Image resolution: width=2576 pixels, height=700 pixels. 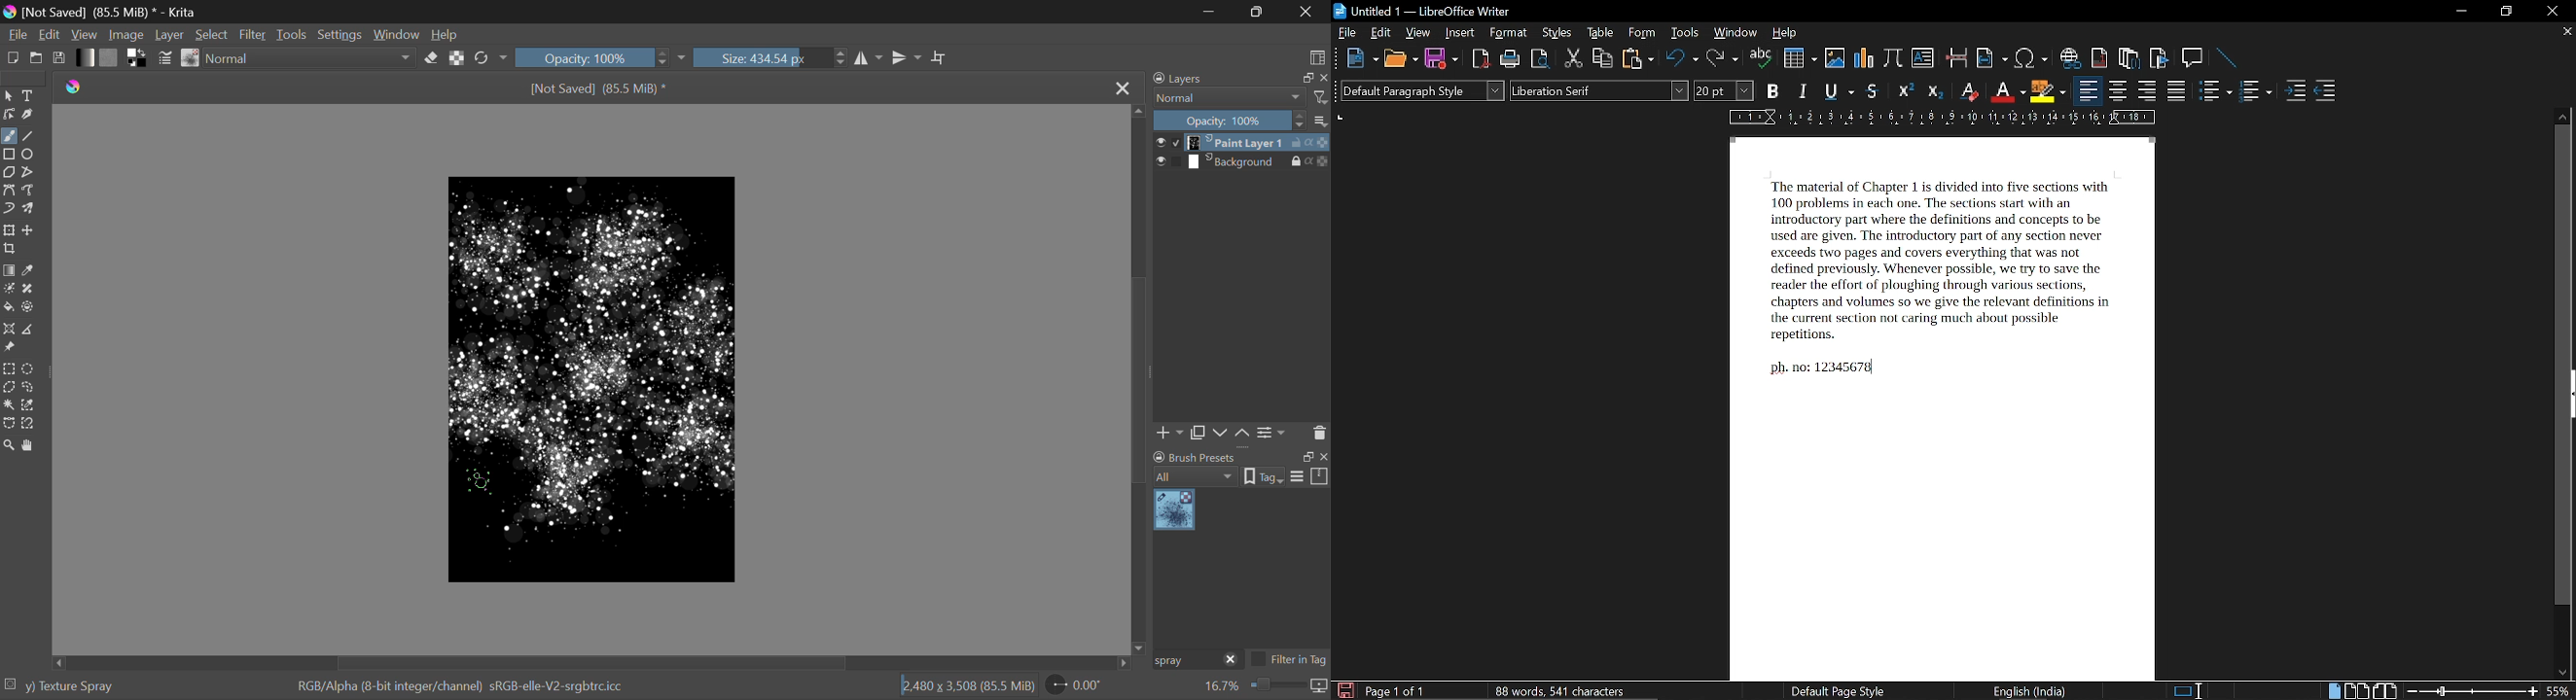 What do you see at coordinates (2562, 366) in the screenshot?
I see `vertical scrollbar` at bounding box center [2562, 366].